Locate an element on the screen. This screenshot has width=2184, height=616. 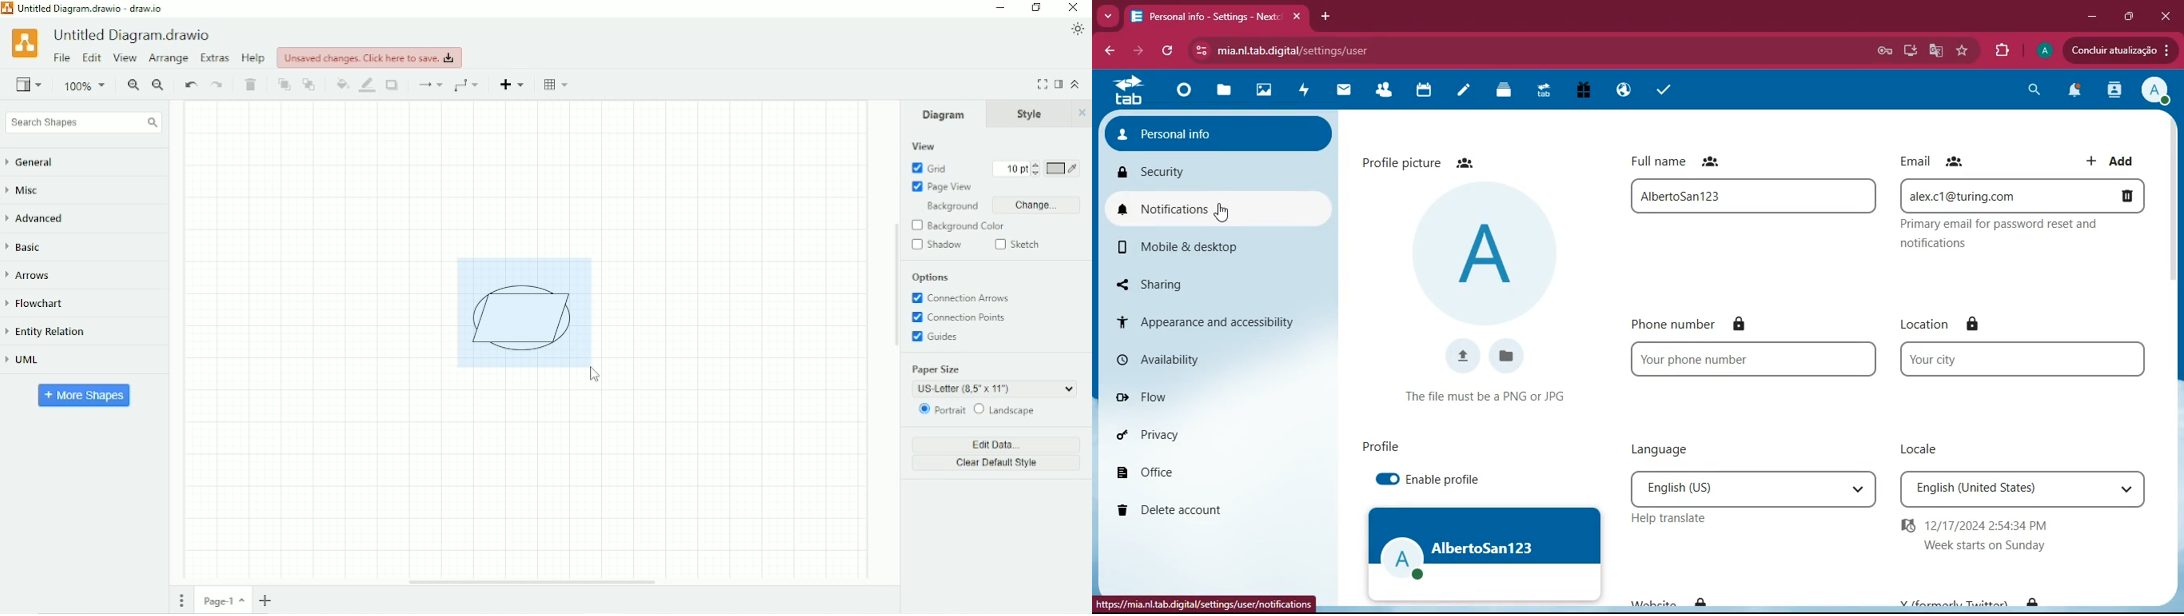
Password manager is located at coordinates (1883, 53).